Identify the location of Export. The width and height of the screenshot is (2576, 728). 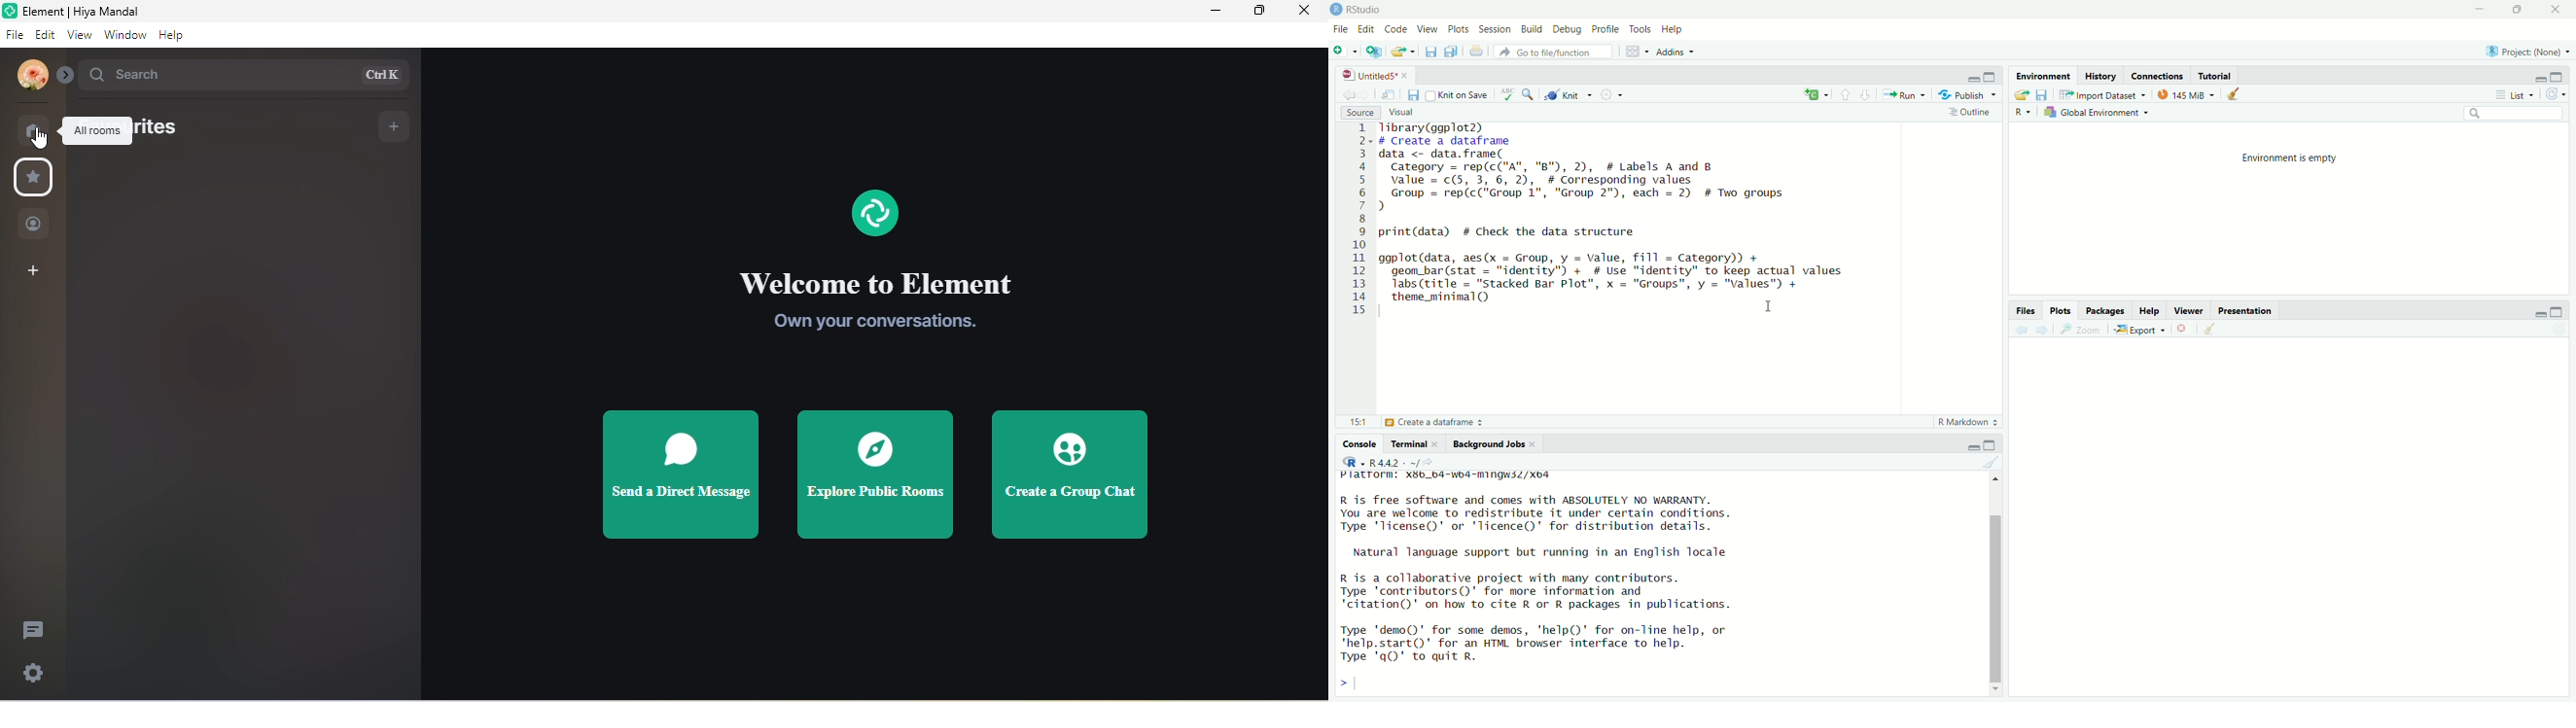
(2143, 328).